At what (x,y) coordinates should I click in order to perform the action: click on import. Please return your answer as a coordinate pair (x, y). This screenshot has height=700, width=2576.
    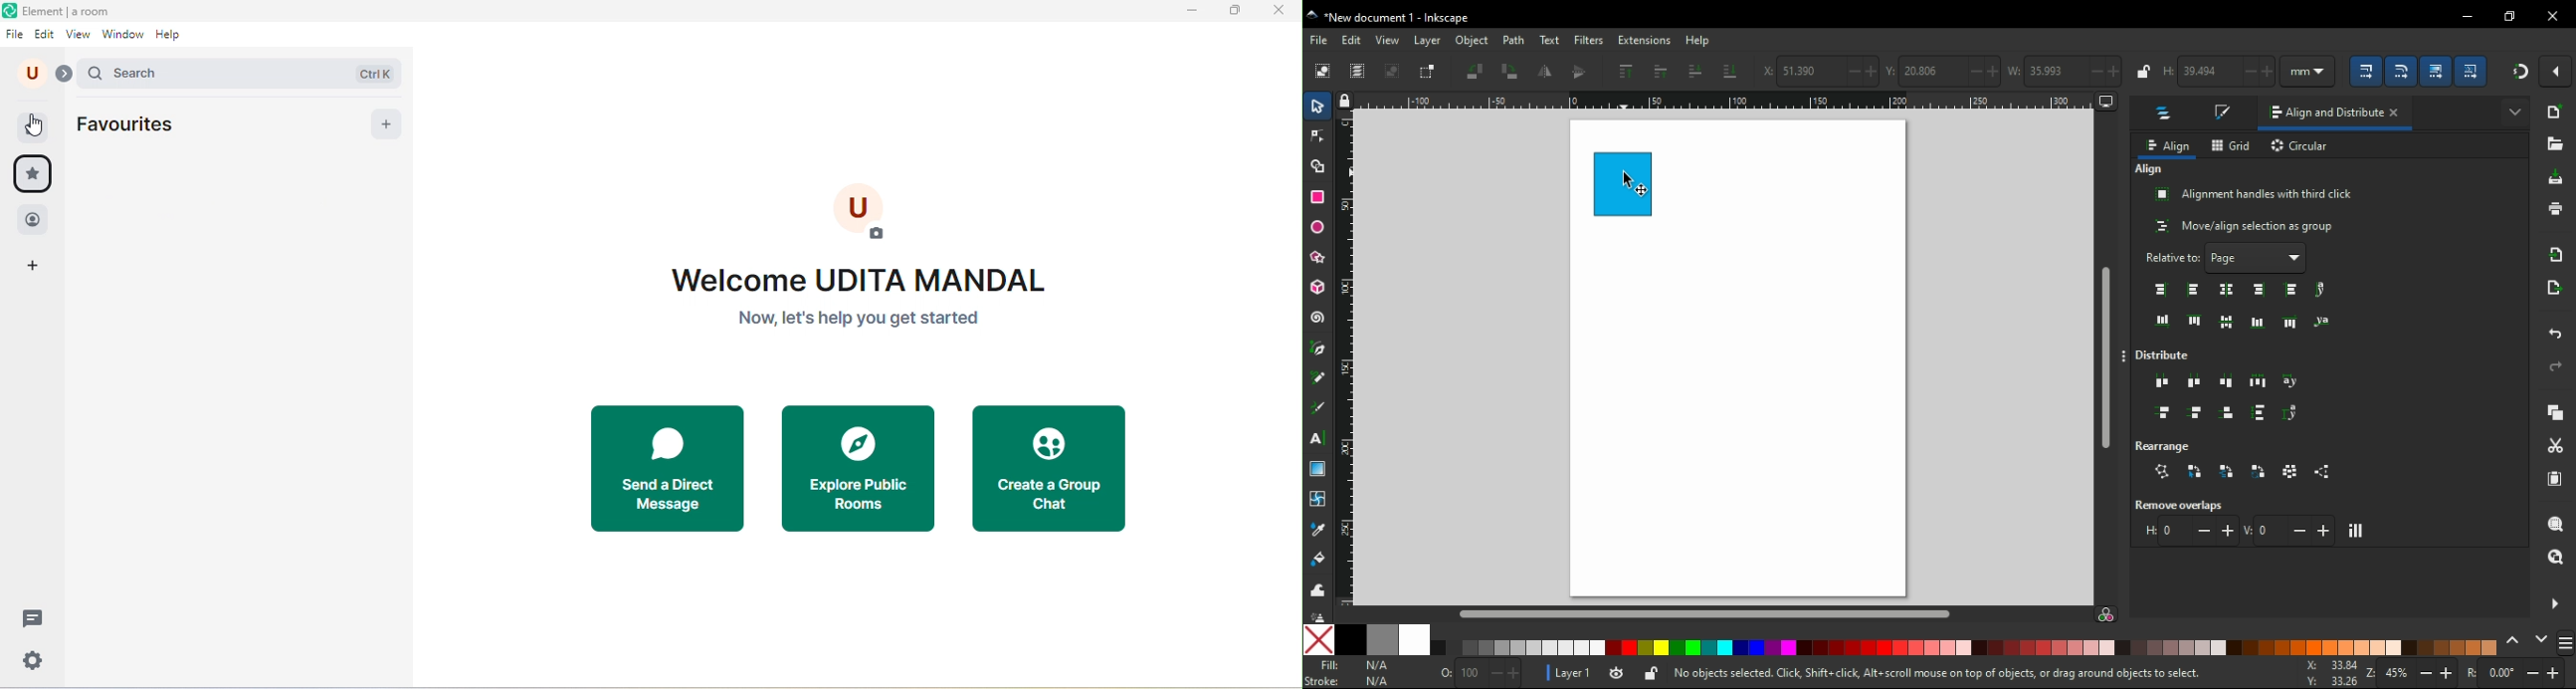
    Looking at the image, I should click on (2559, 254).